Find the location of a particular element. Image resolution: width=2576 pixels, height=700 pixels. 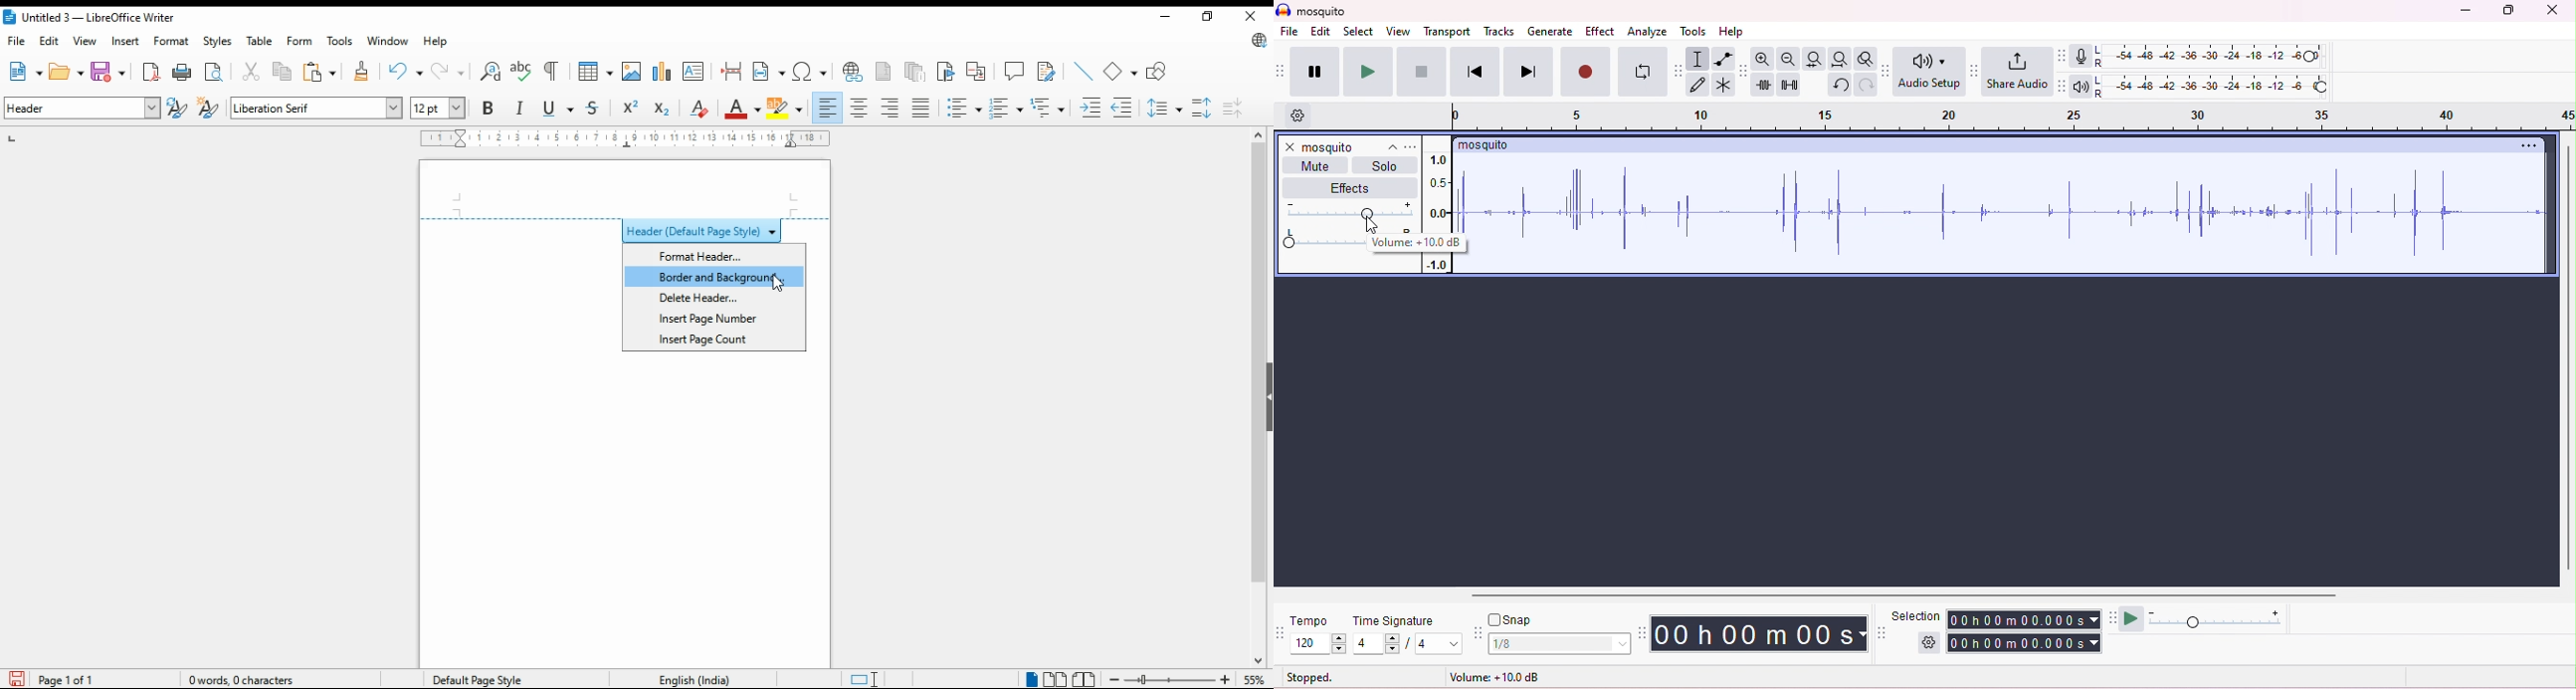

page style is located at coordinates (482, 679).